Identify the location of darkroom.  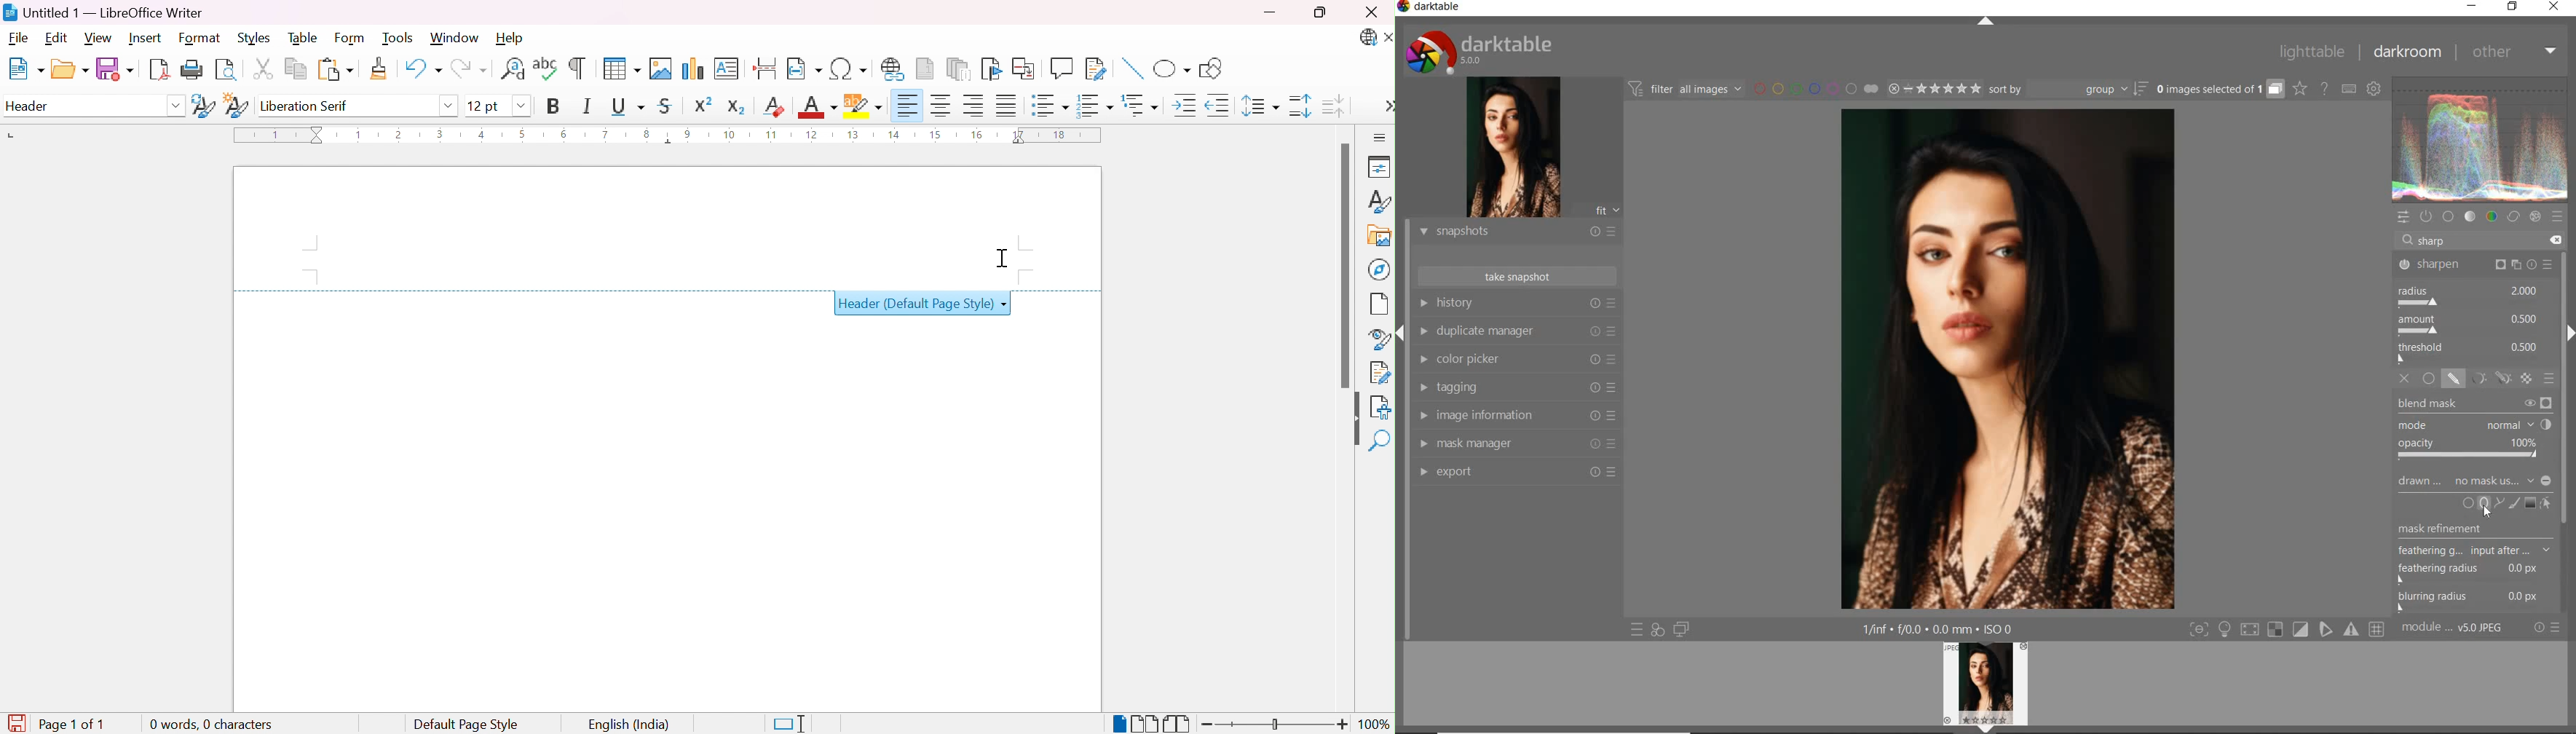
(2404, 51).